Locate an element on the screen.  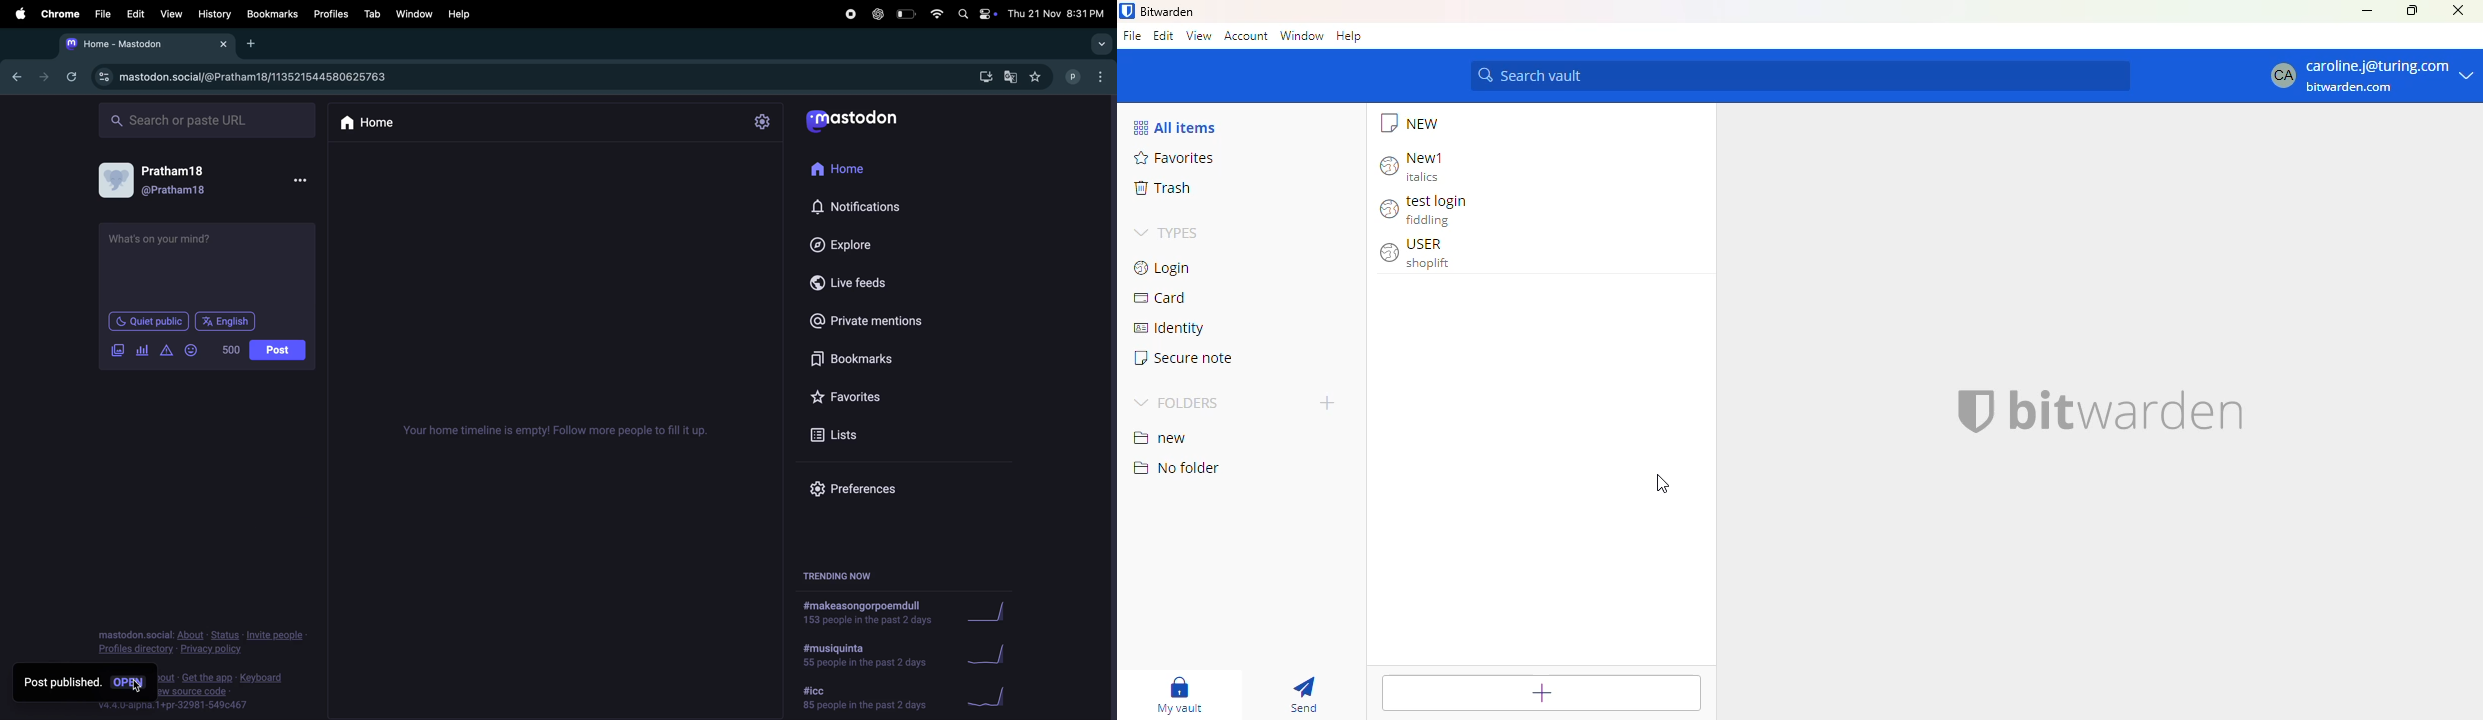
secure note is located at coordinates (1183, 358).